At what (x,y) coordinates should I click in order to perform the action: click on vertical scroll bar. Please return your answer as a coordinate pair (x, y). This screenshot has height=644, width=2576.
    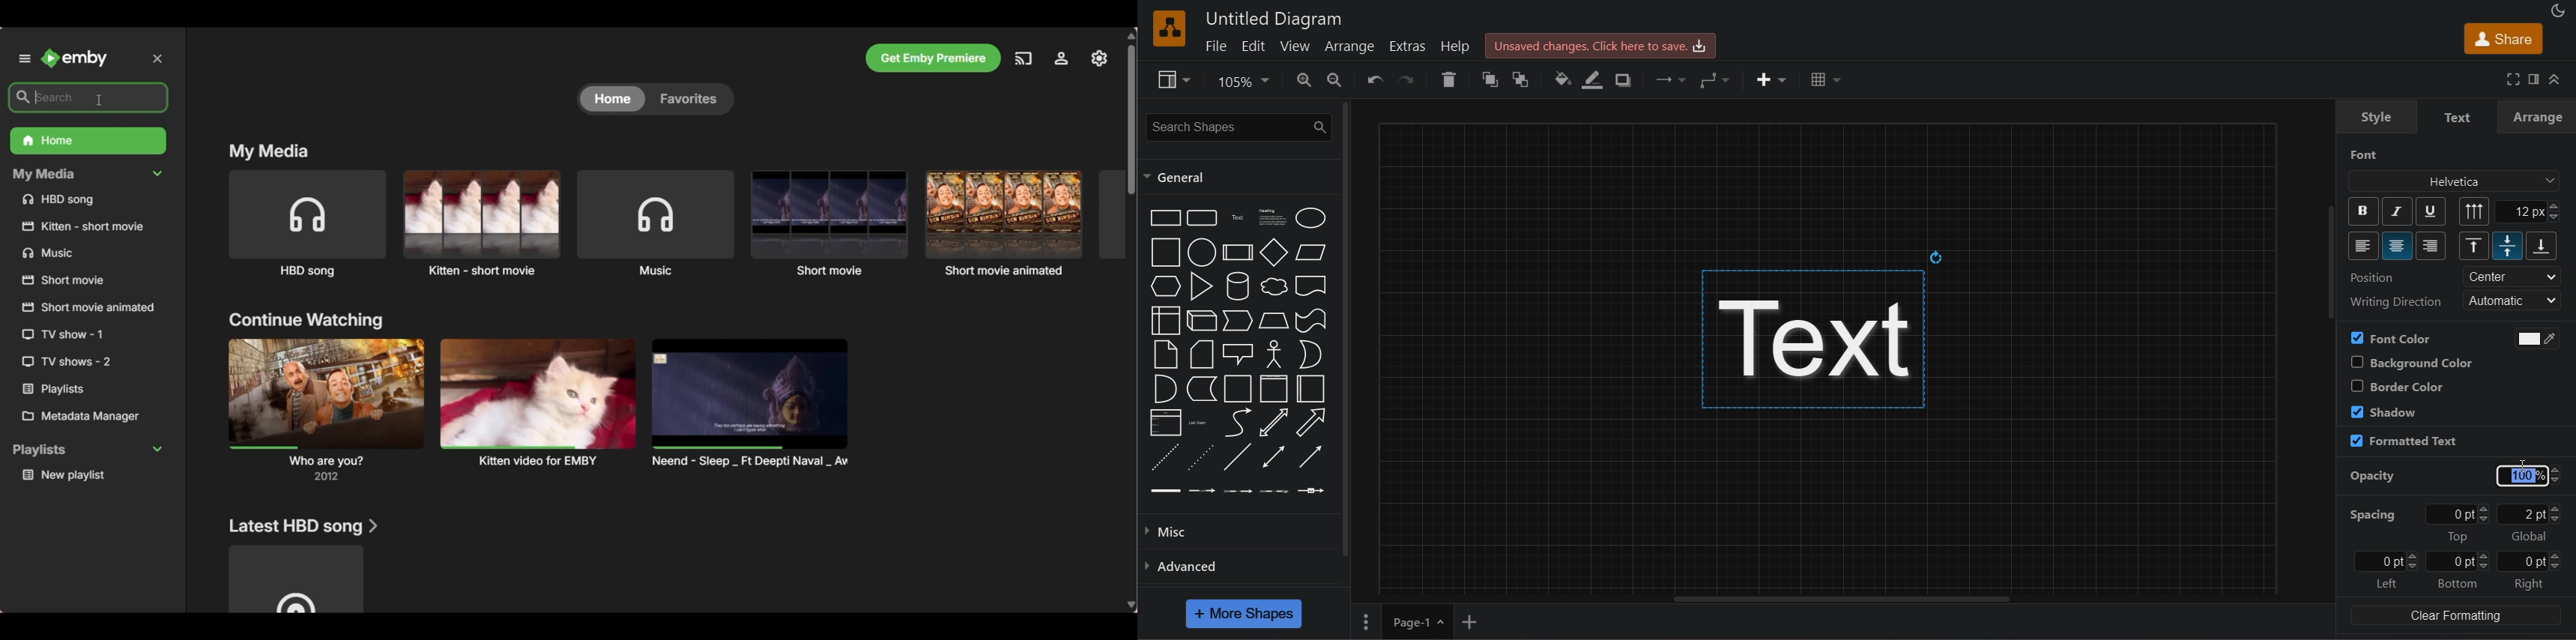
    Looking at the image, I should click on (2334, 266).